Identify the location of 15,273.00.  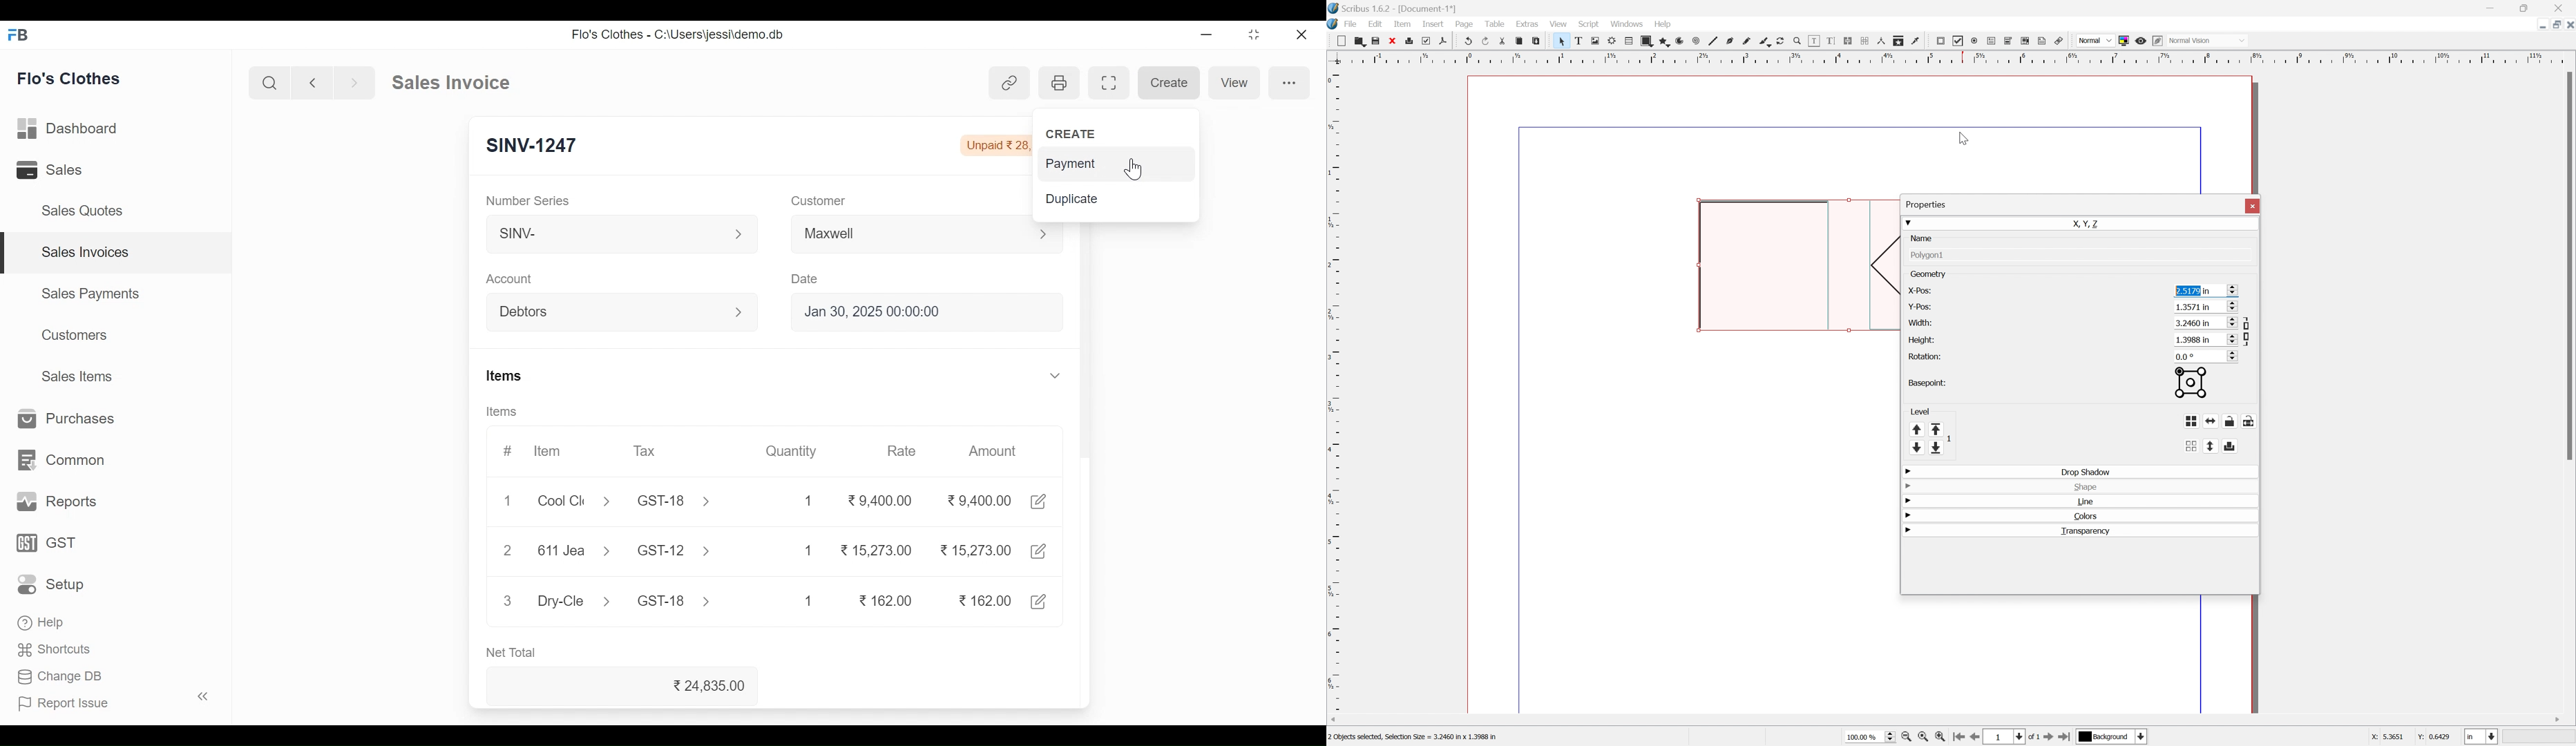
(877, 549).